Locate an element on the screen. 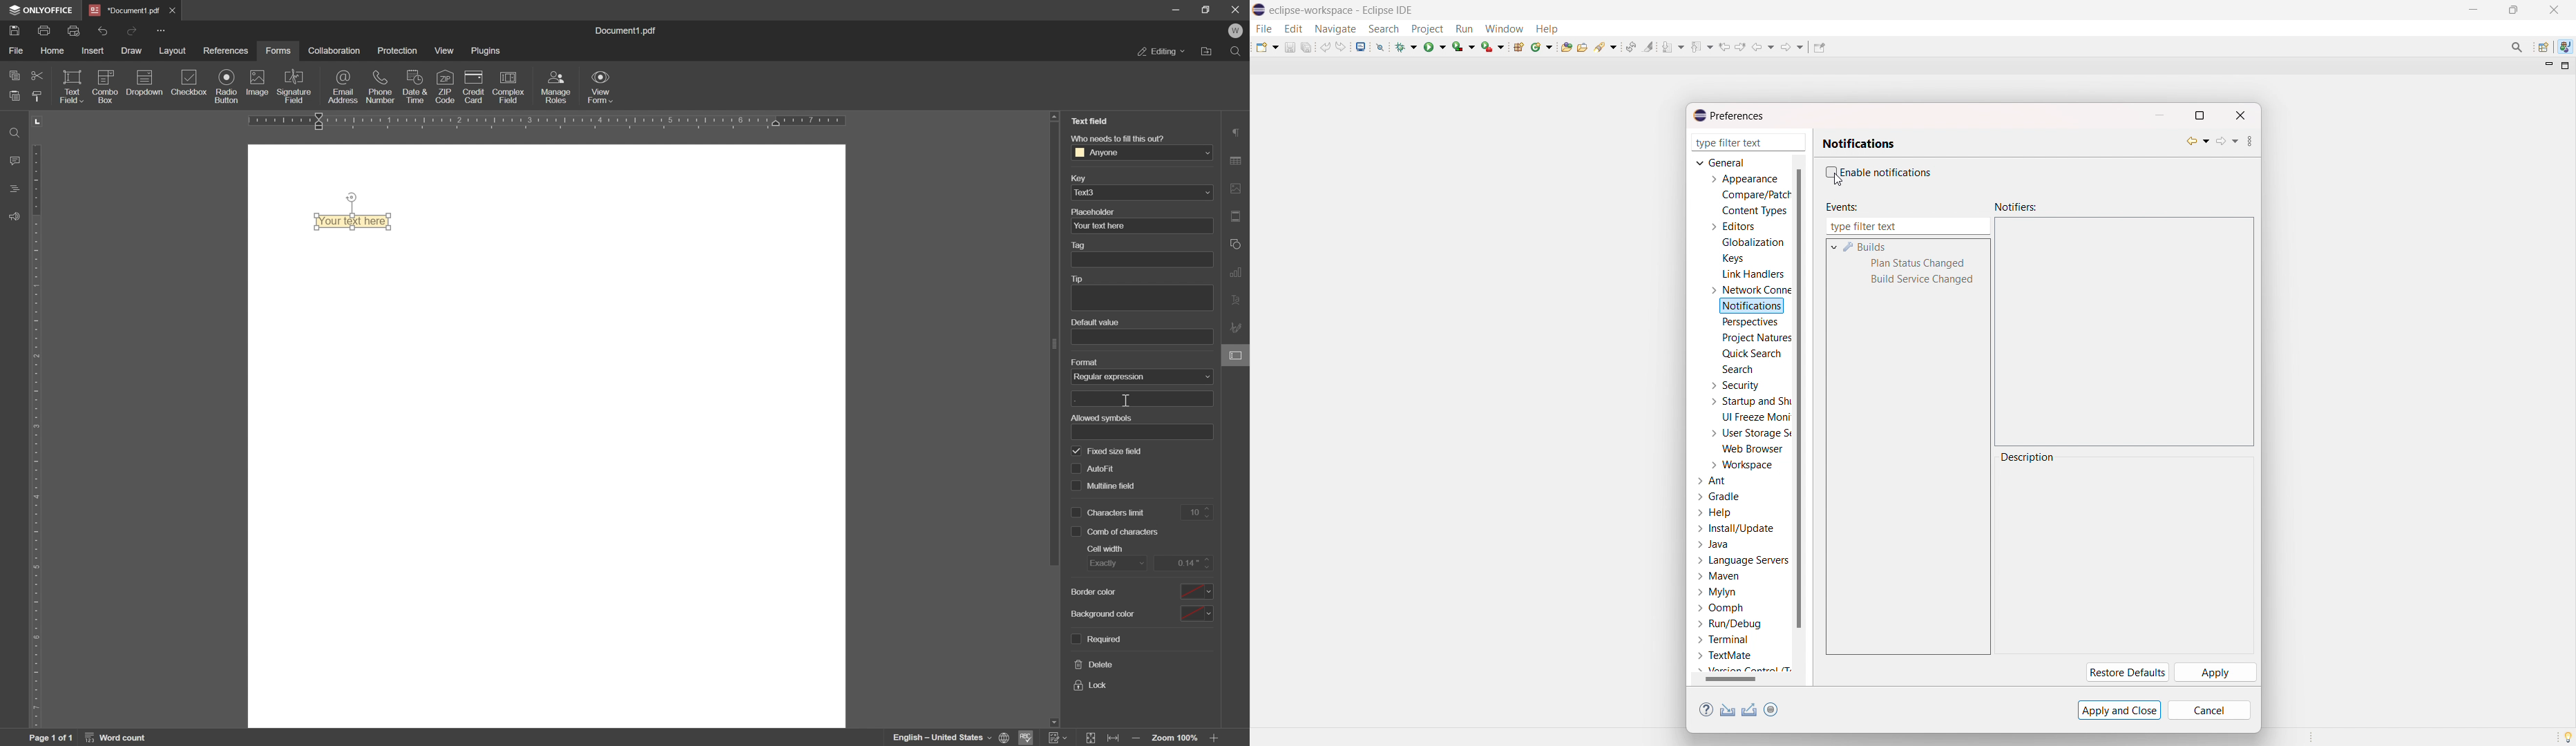 The width and height of the screenshot is (2576, 756). maven is located at coordinates (1718, 577).